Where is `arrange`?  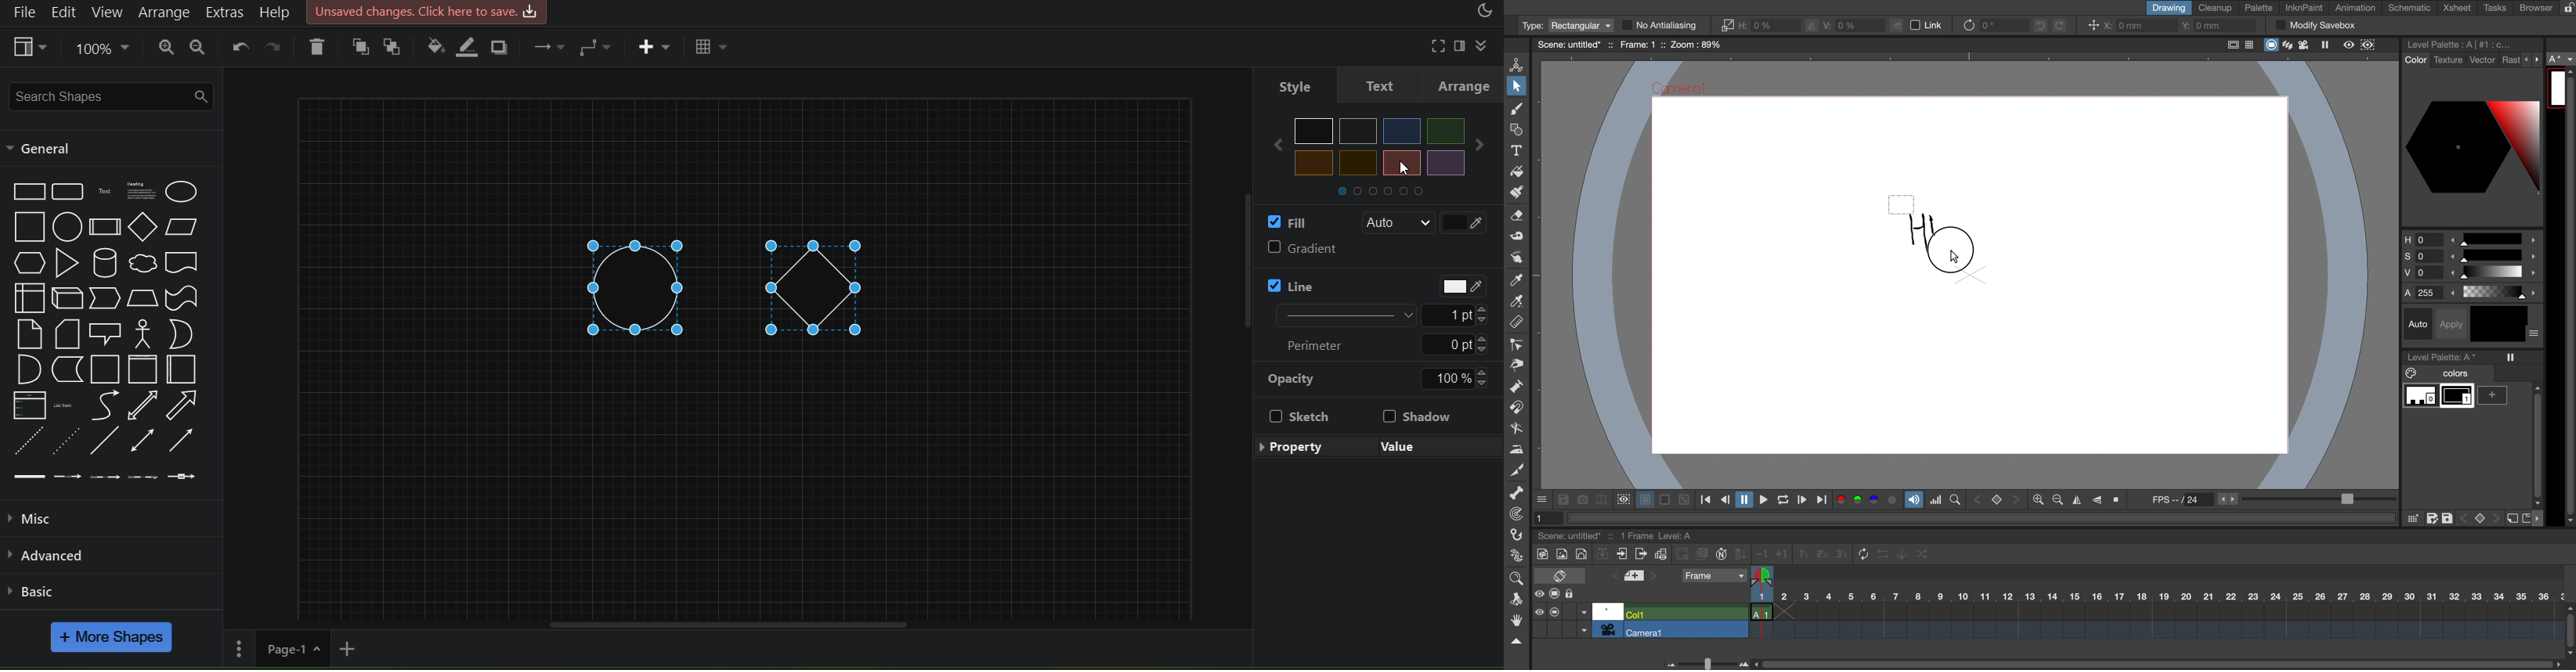
arrange is located at coordinates (163, 11).